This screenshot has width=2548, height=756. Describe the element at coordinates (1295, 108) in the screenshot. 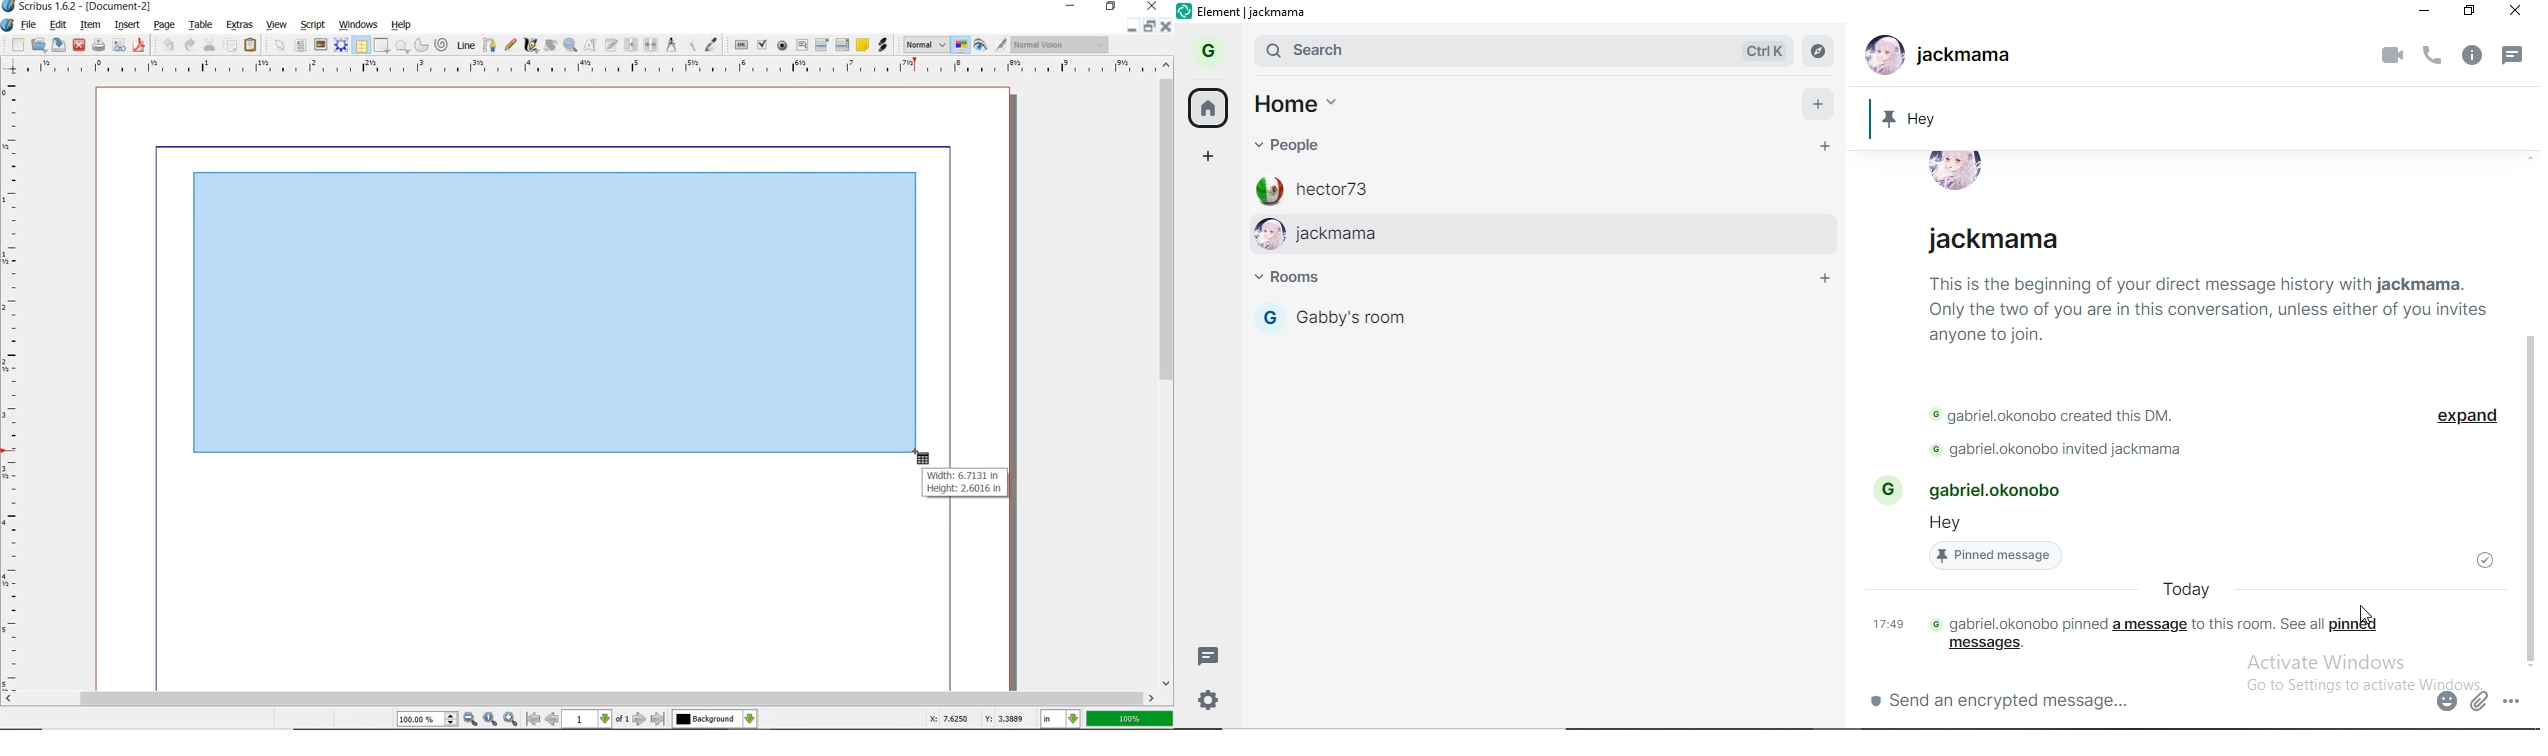

I see `home` at that location.